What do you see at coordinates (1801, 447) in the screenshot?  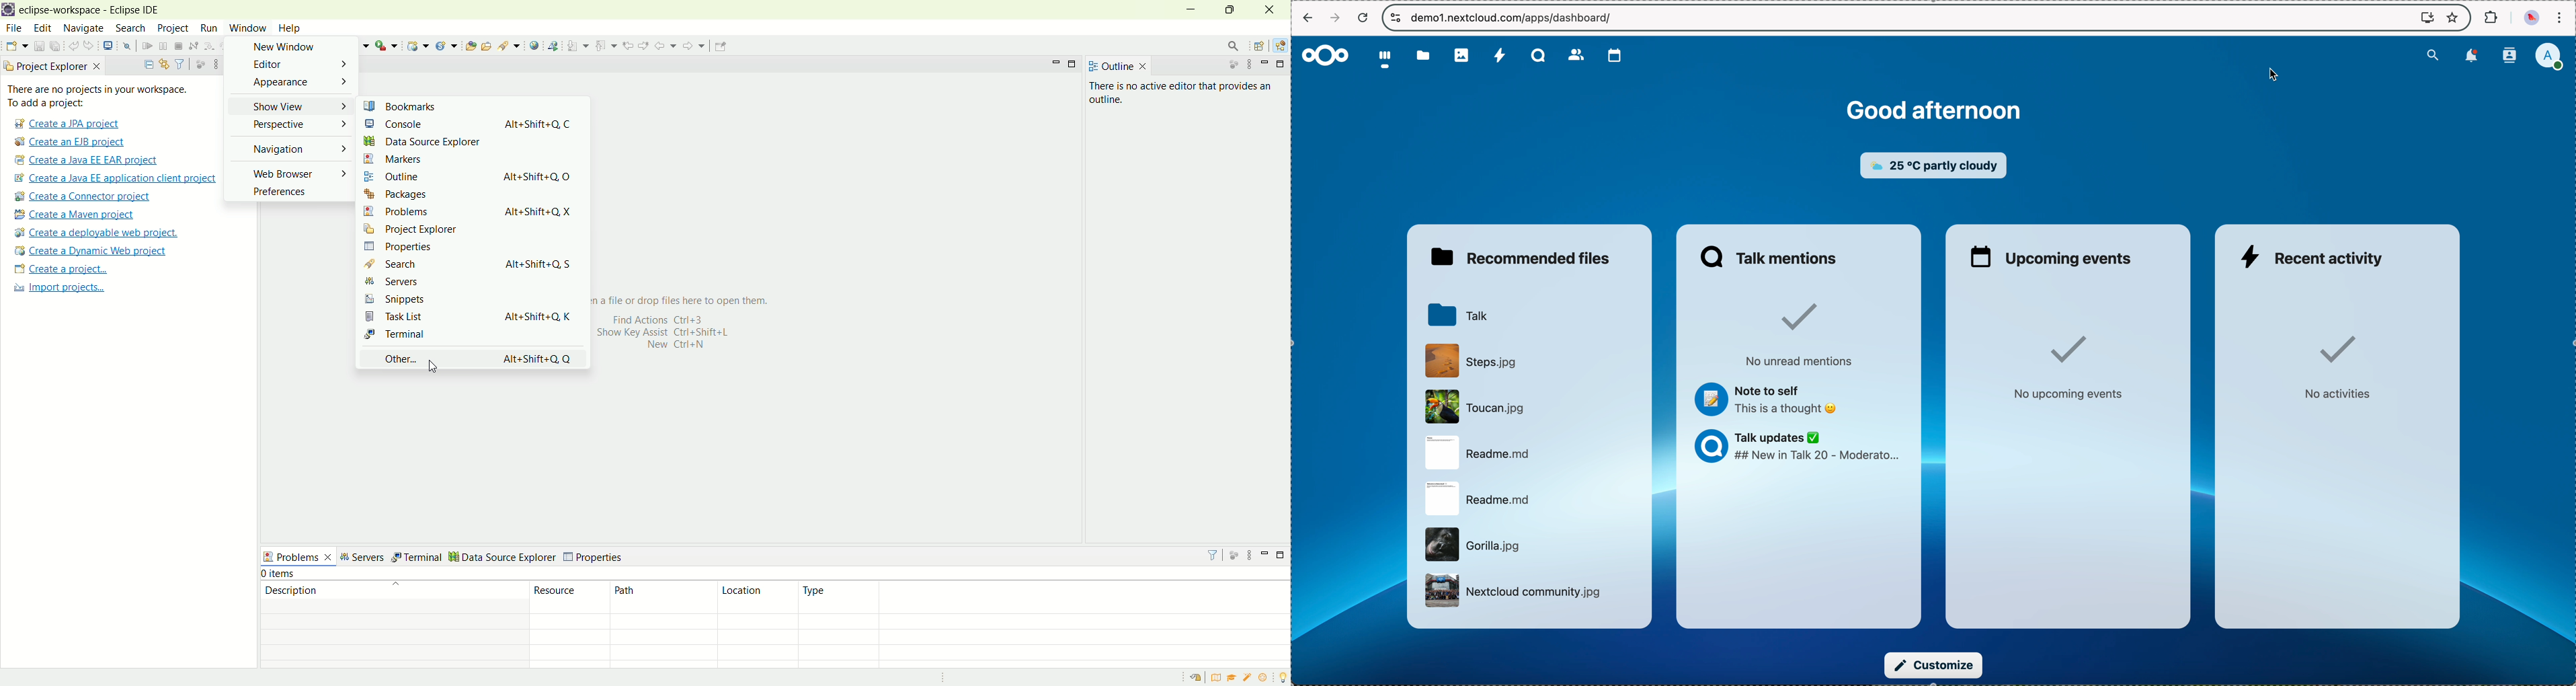 I see `Talk updates` at bounding box center [1801, 447].